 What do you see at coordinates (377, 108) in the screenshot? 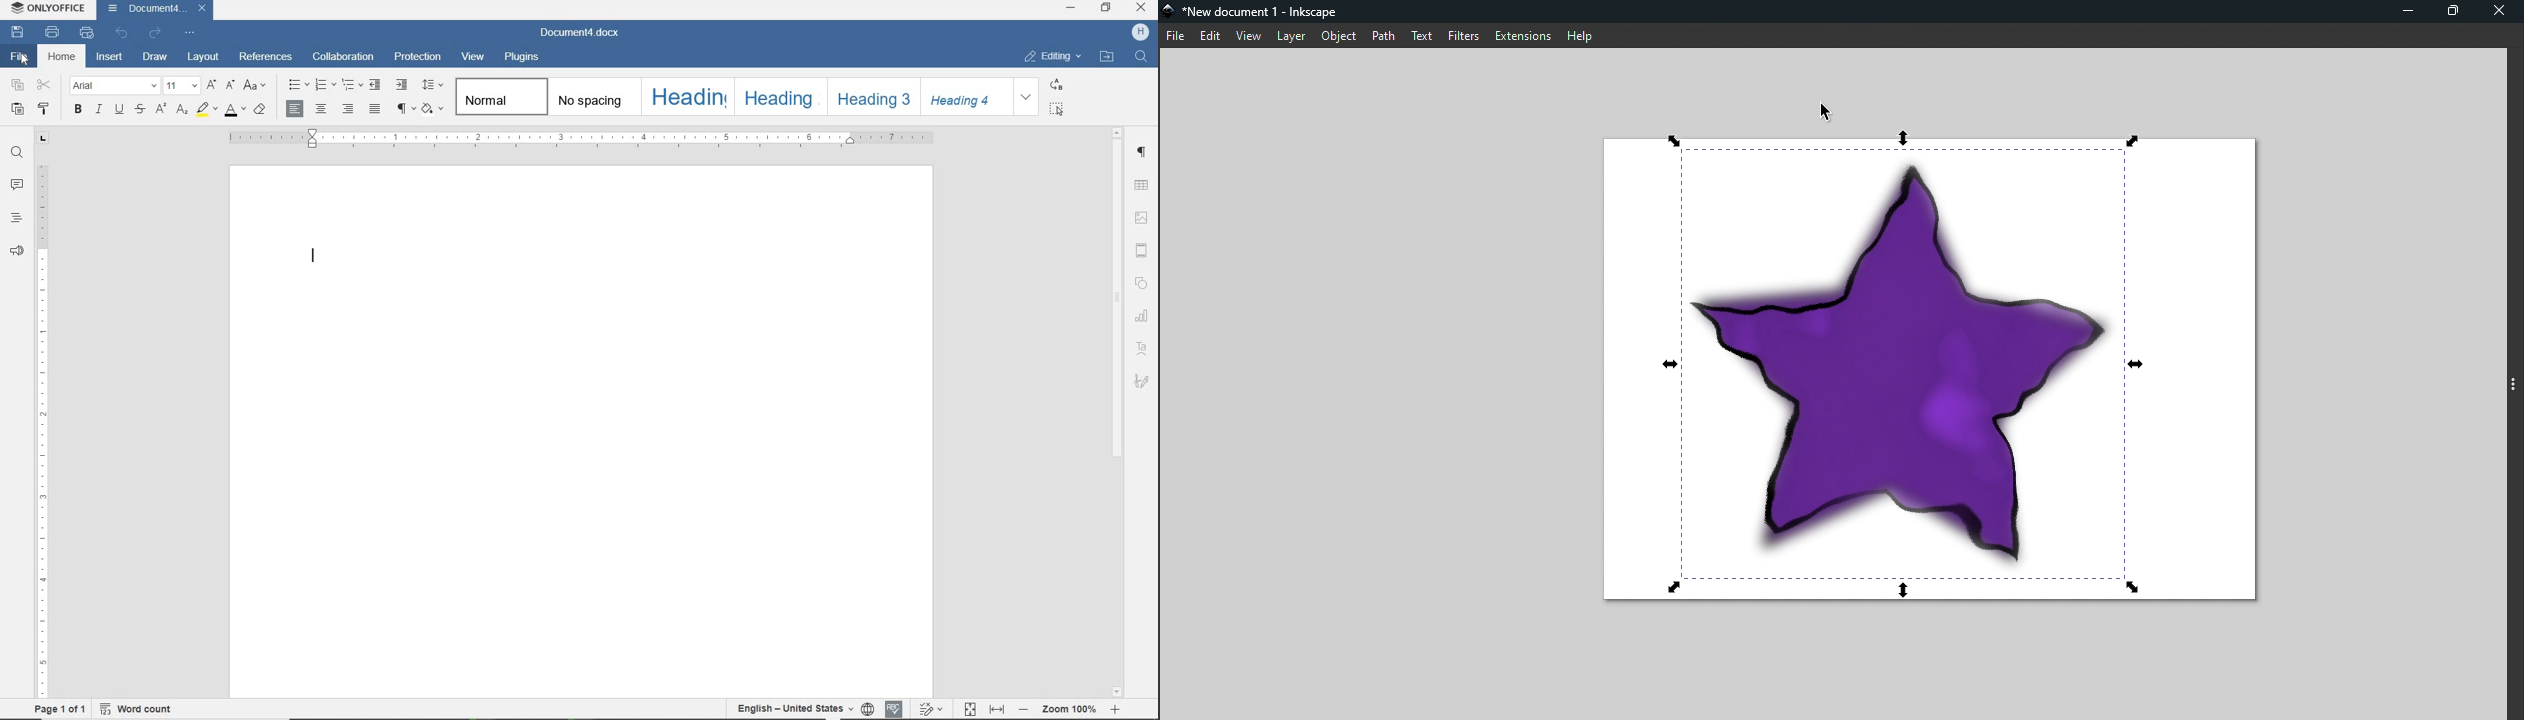
I see `justified` at bounding box center [377, 108].